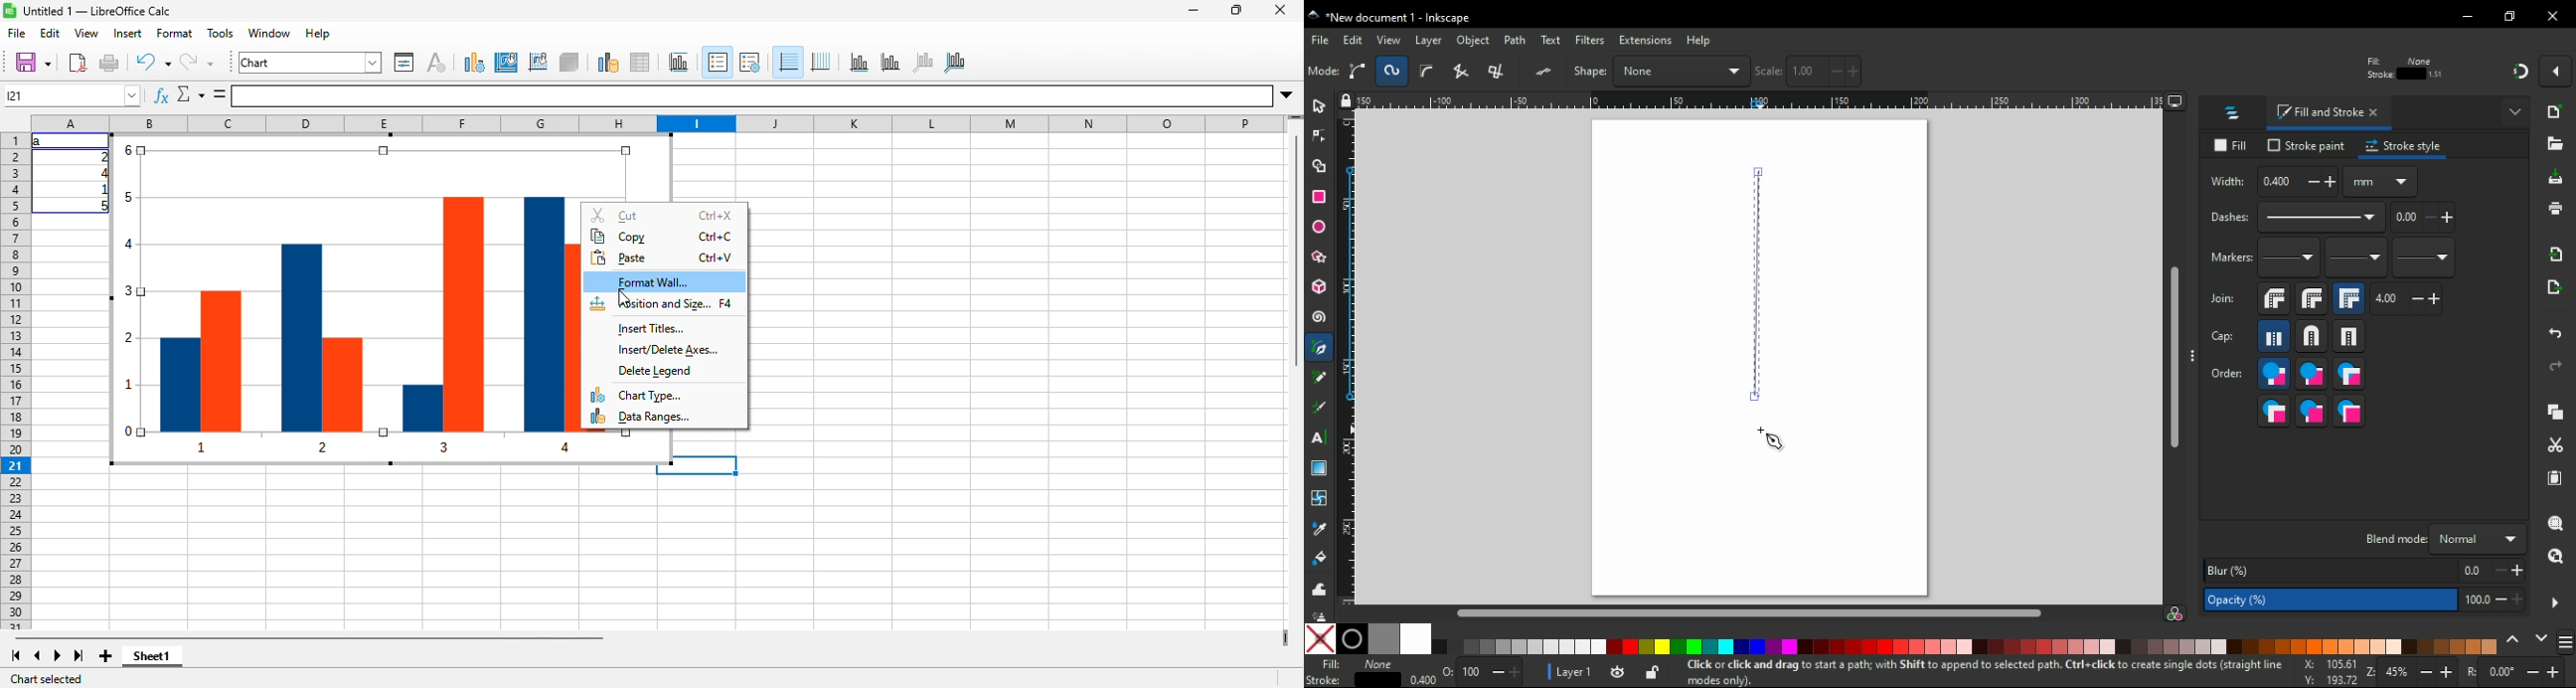  I want to click on color tone pallete, so click(1522, 647).